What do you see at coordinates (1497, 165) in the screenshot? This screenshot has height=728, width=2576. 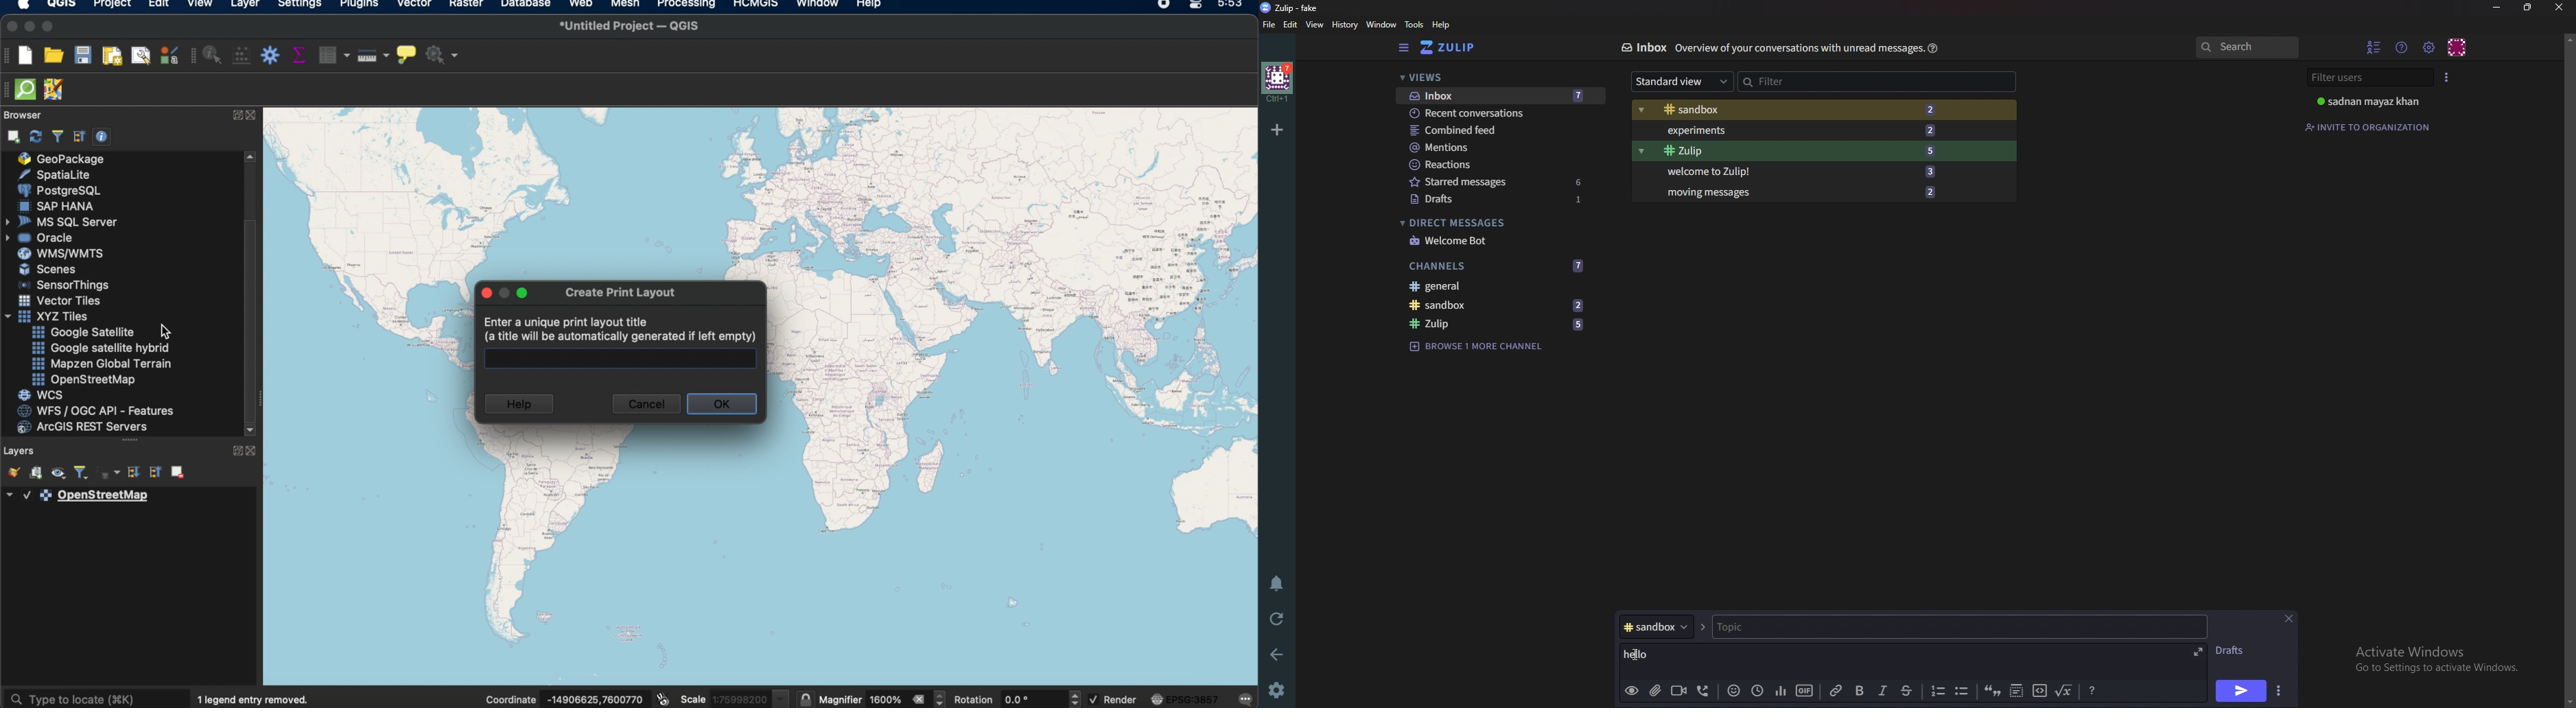 I see `Reactions` at bounding box center [1497, 165].